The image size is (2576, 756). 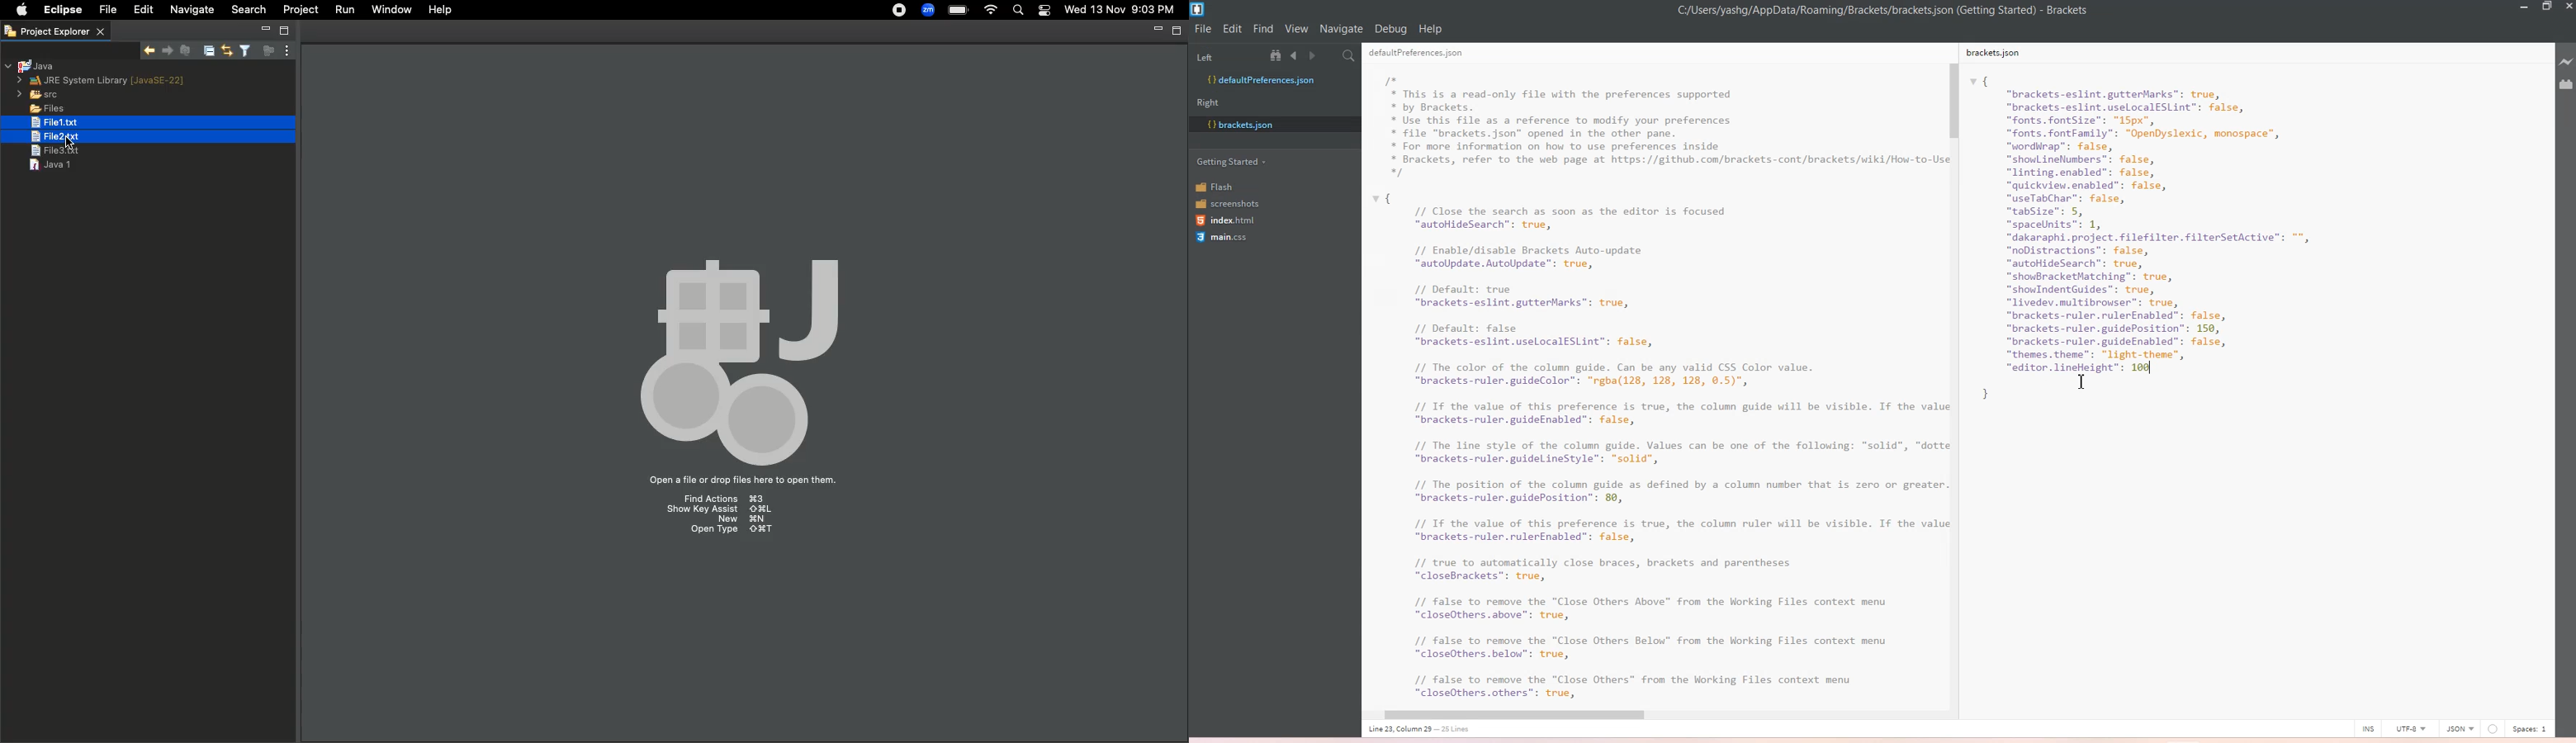 What do you see at coordinates (60, 10) in the screenshot?
I see `Eclipse` at bounding box center [60, 10].